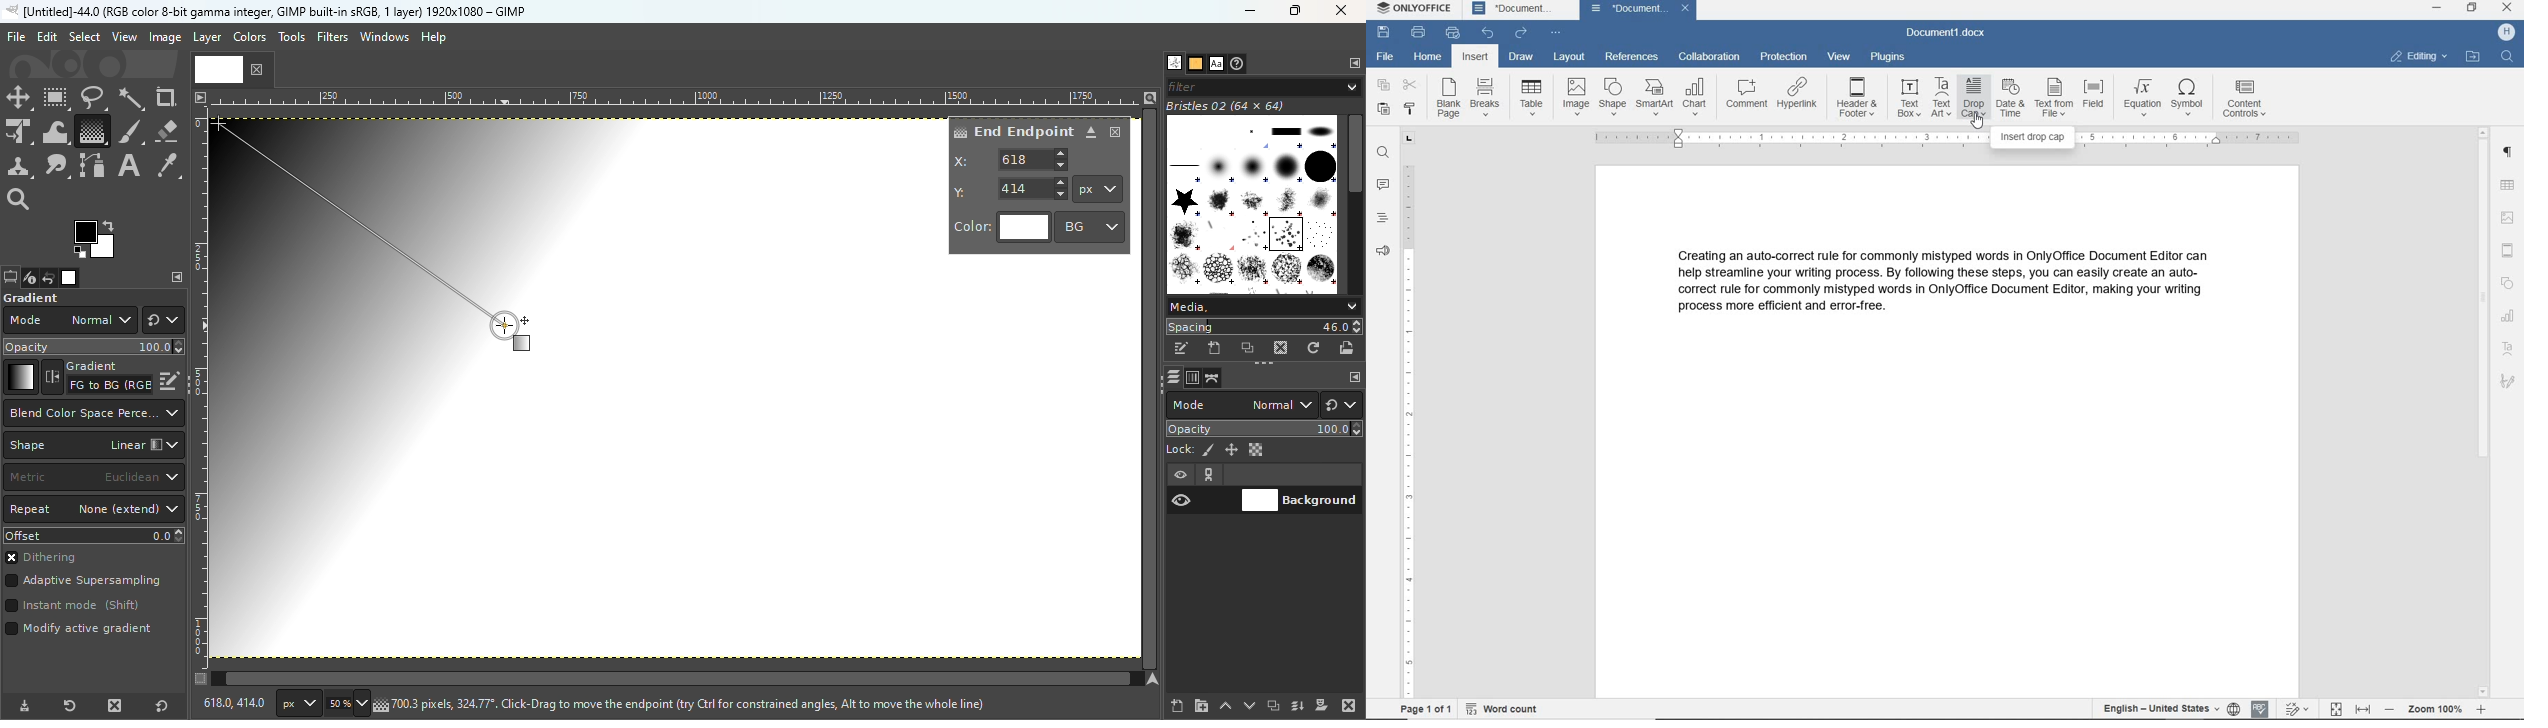 The width and height of the screenshot is (2548, 728). What do you see at coordinates (1264, 327) in the screenshot?
I see `Spacing` at bounding box center [1264, 327].